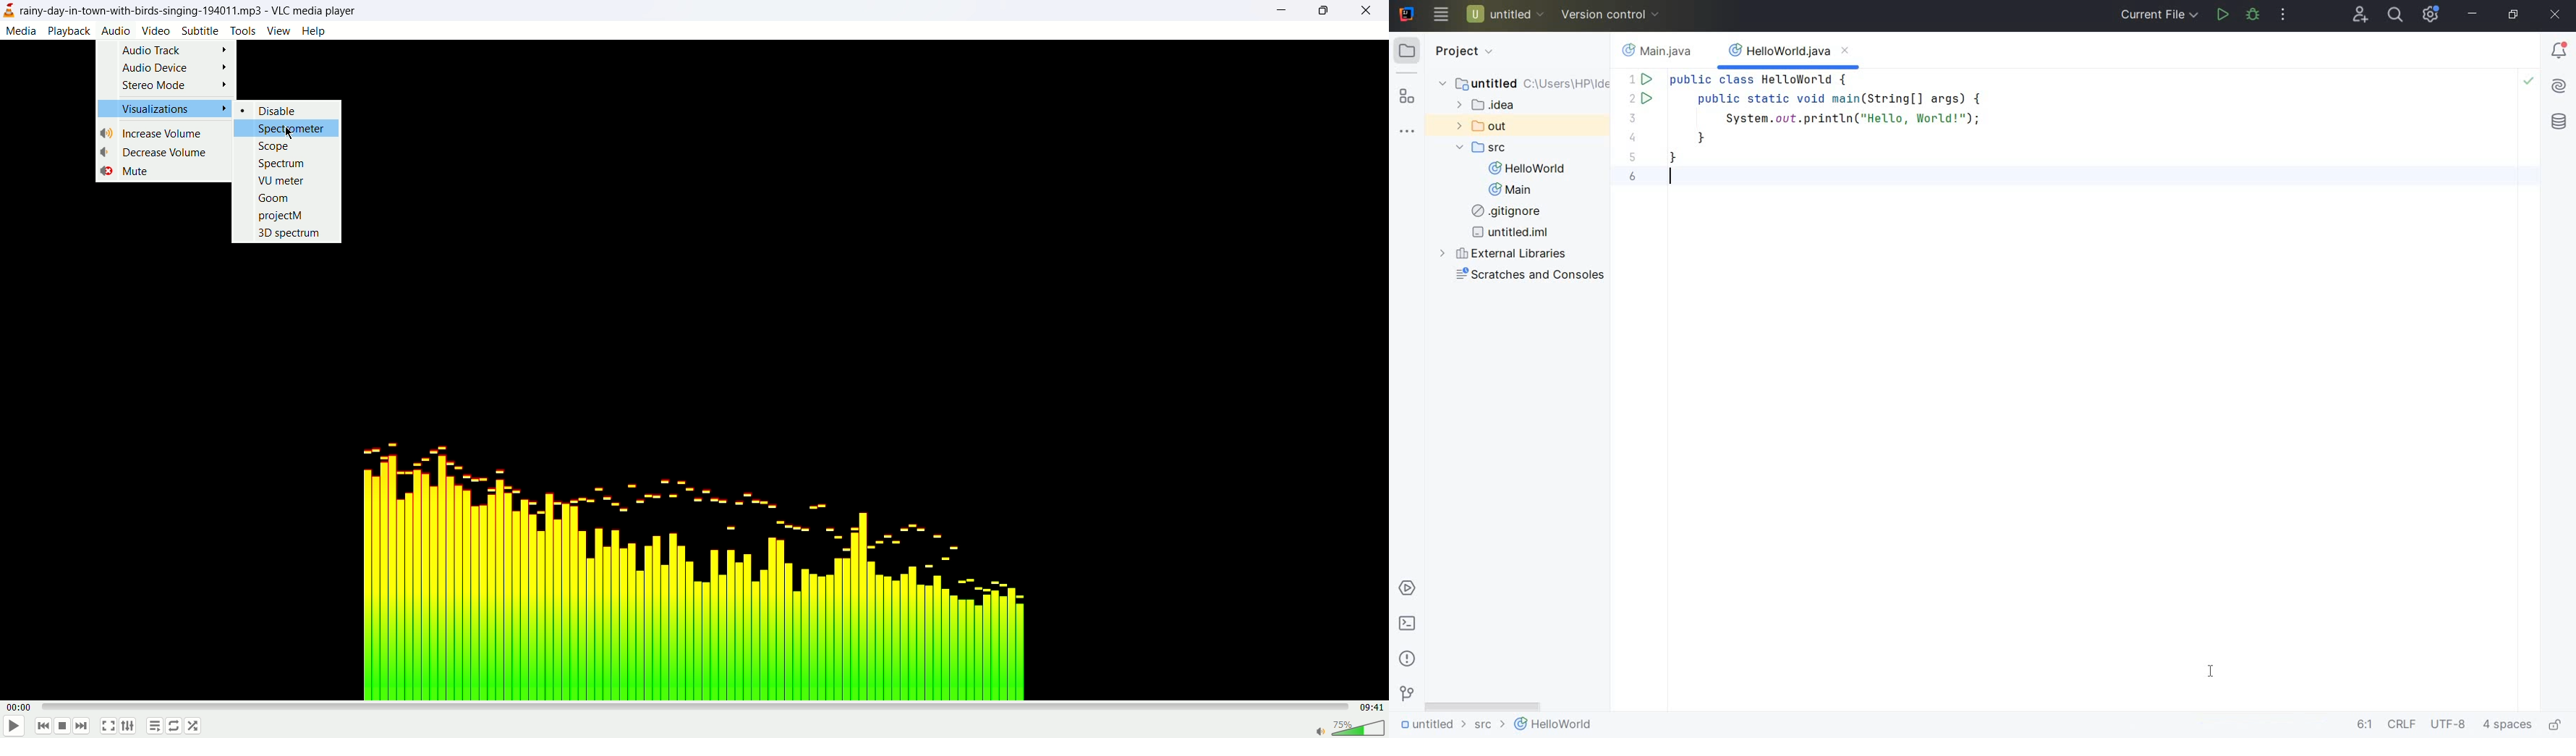  I want to click on 3D spectrum, so click(289, 234).